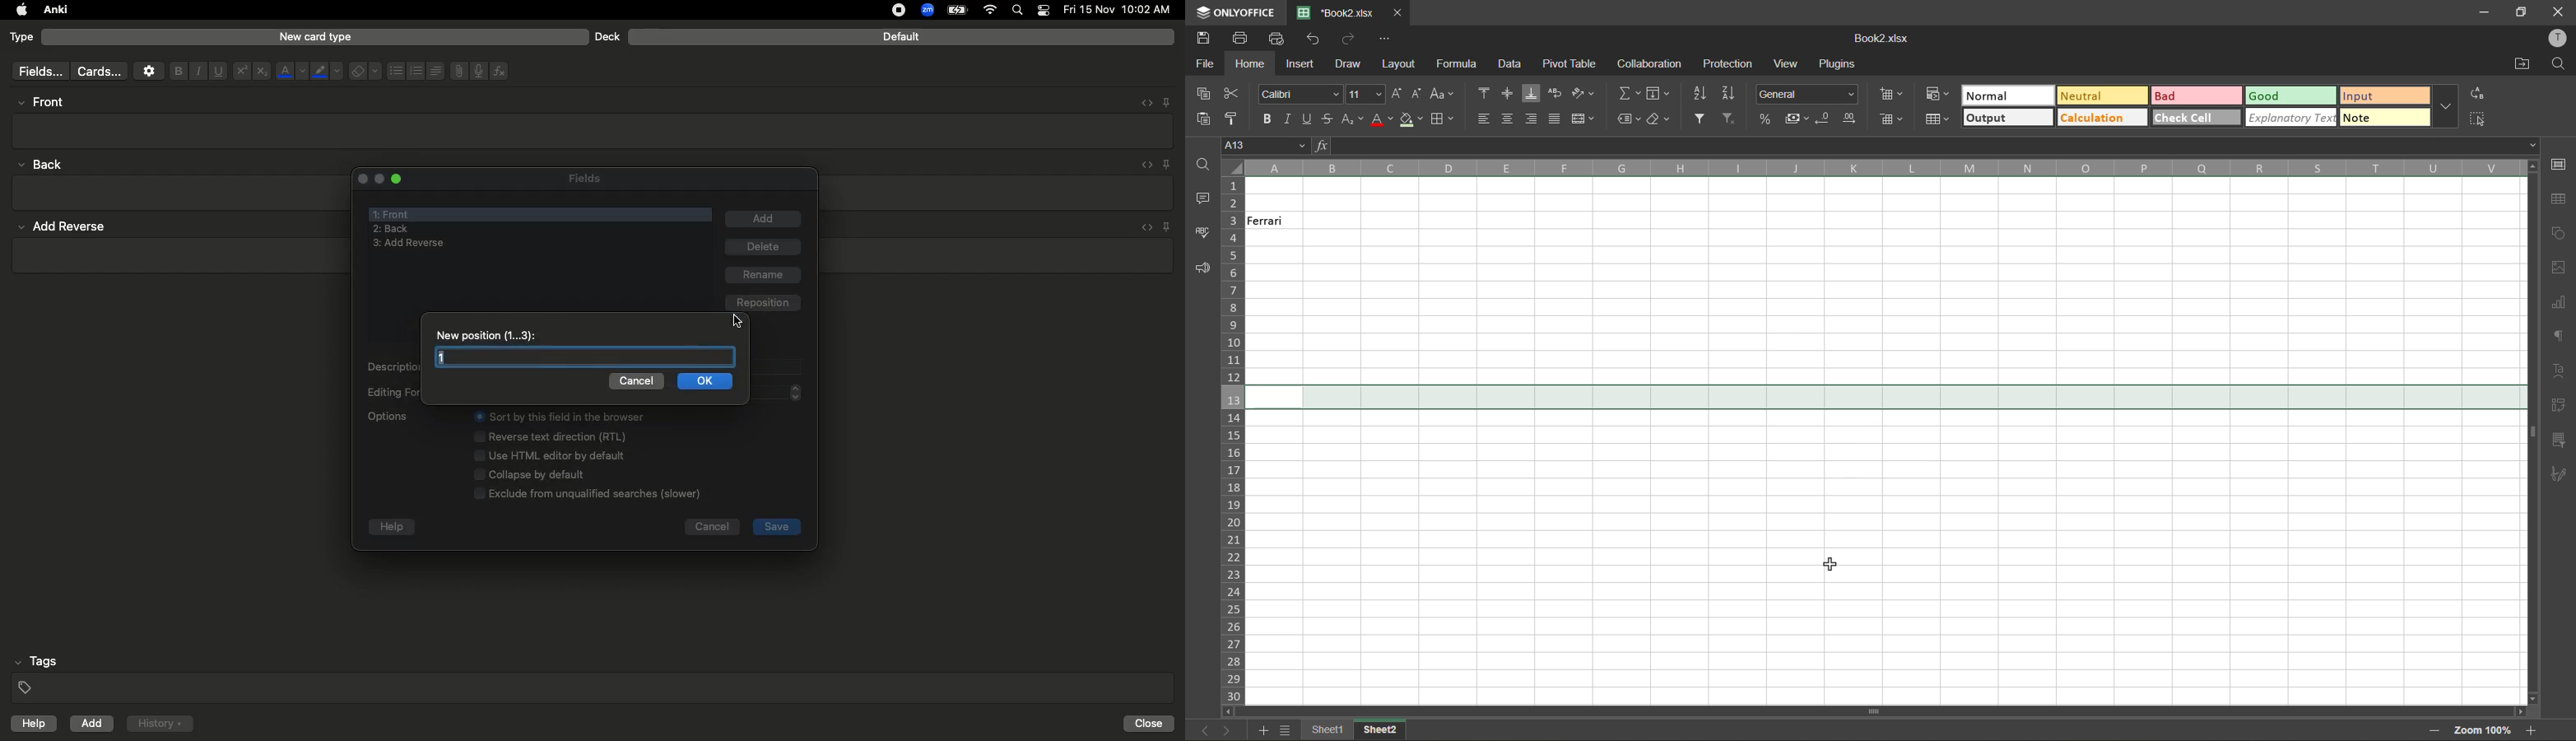  Describe the element at coordinates (69, 227) in the screenshot. I see `add reverse` at that location.